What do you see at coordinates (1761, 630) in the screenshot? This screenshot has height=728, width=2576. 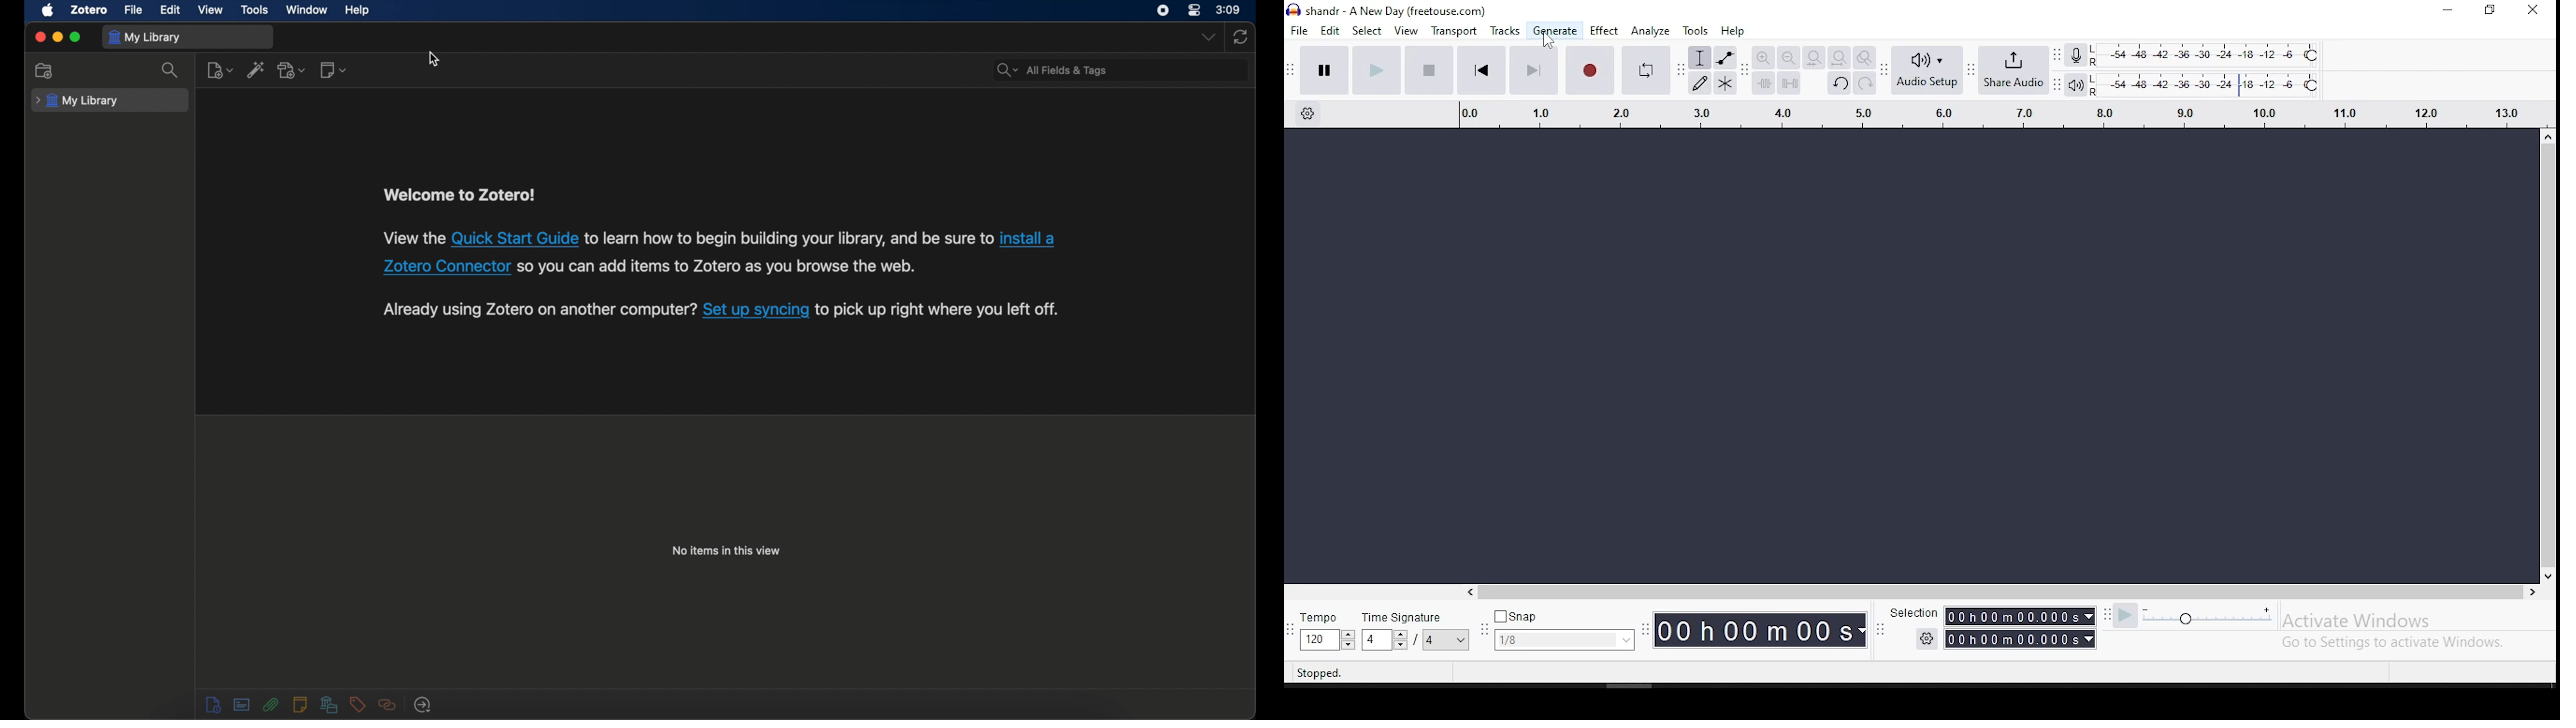 I see `00 h 00m 00 Ss` at bounding box center [1761, 630].